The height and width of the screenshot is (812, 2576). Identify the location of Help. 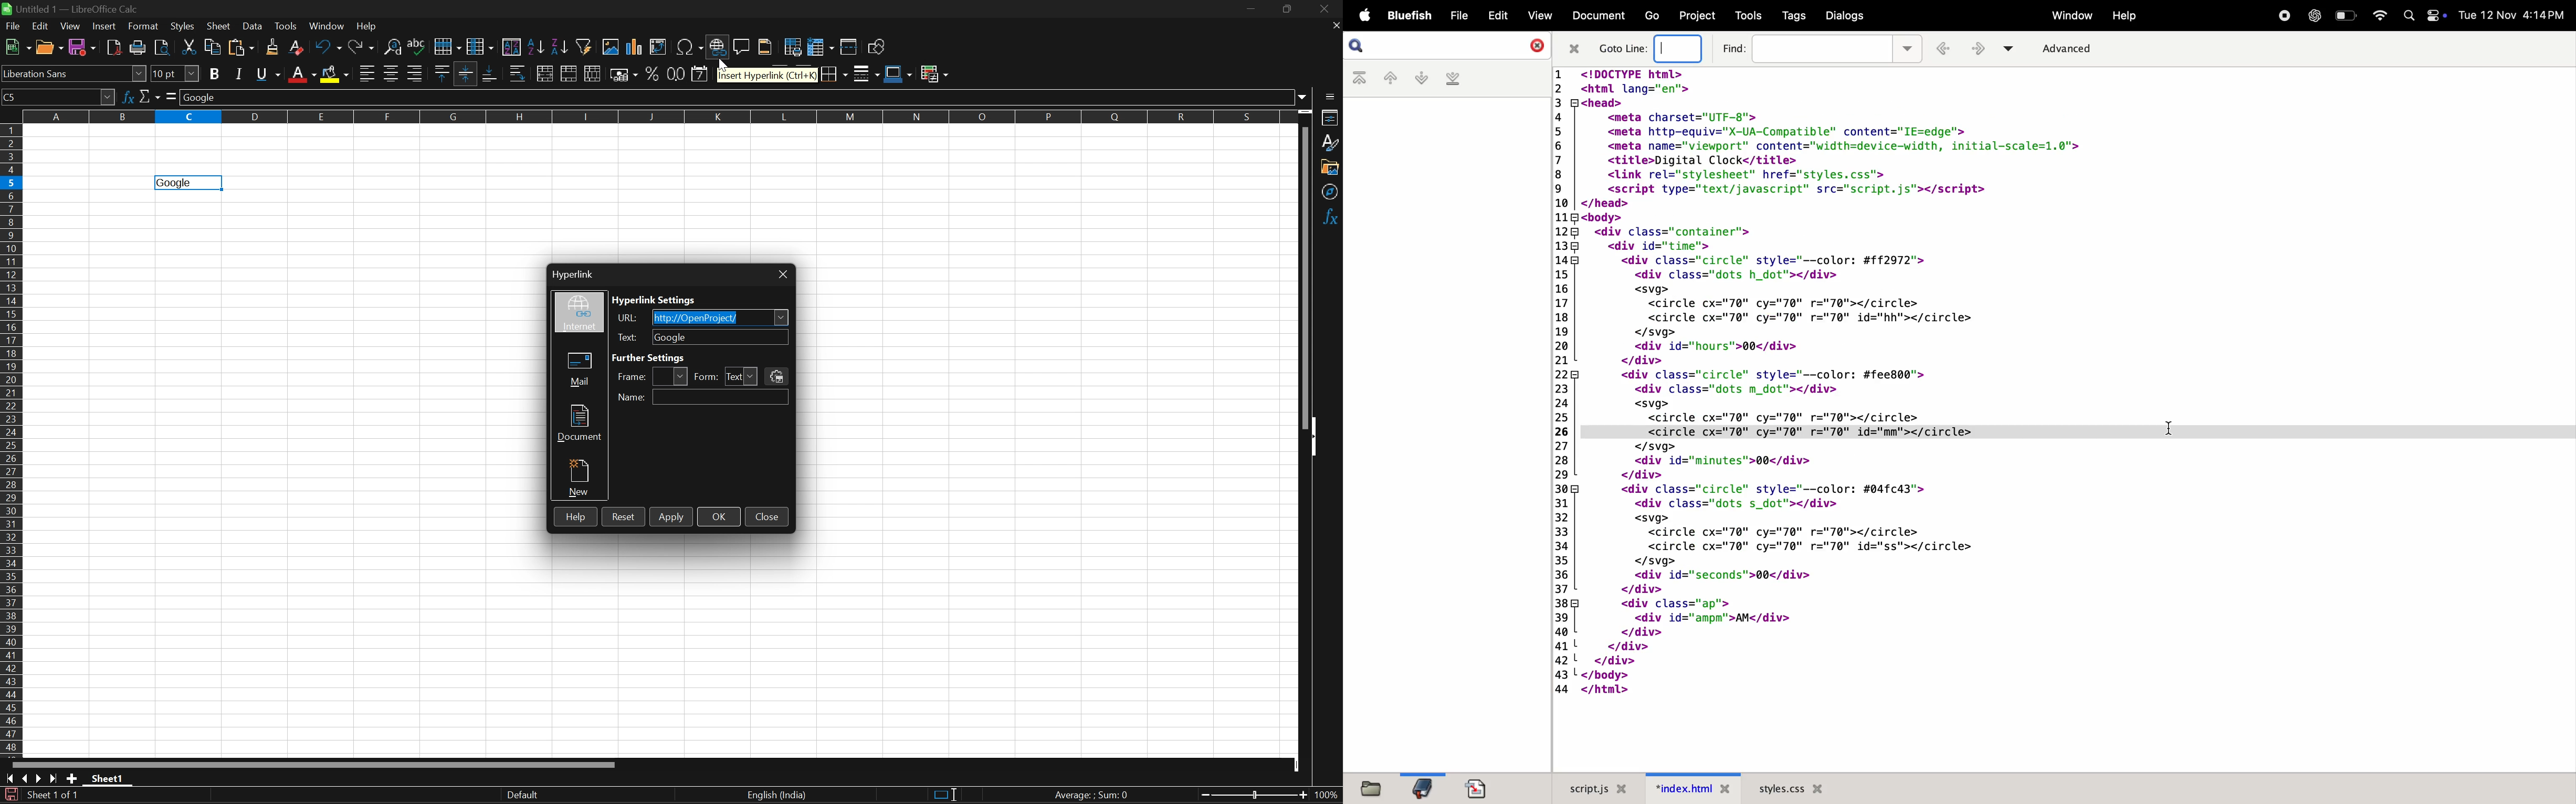
(574, 516).